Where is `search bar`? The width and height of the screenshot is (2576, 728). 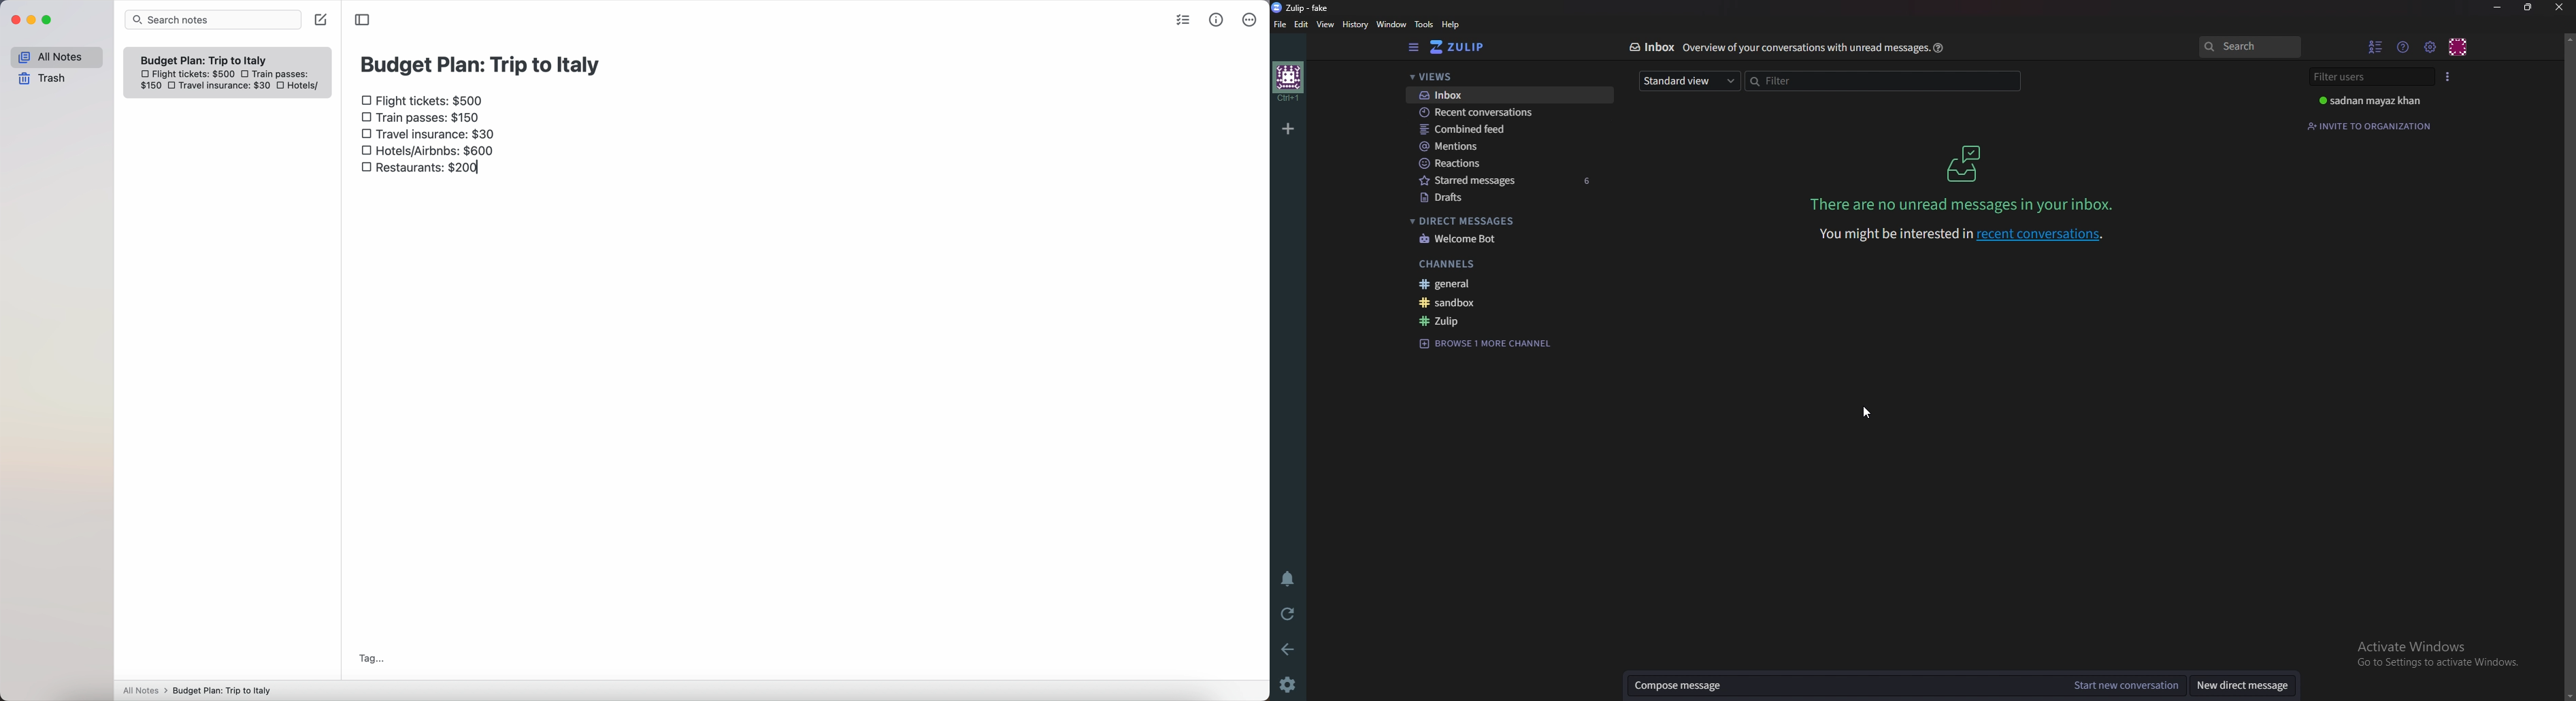
search bar is located at coordinates (213, 20).